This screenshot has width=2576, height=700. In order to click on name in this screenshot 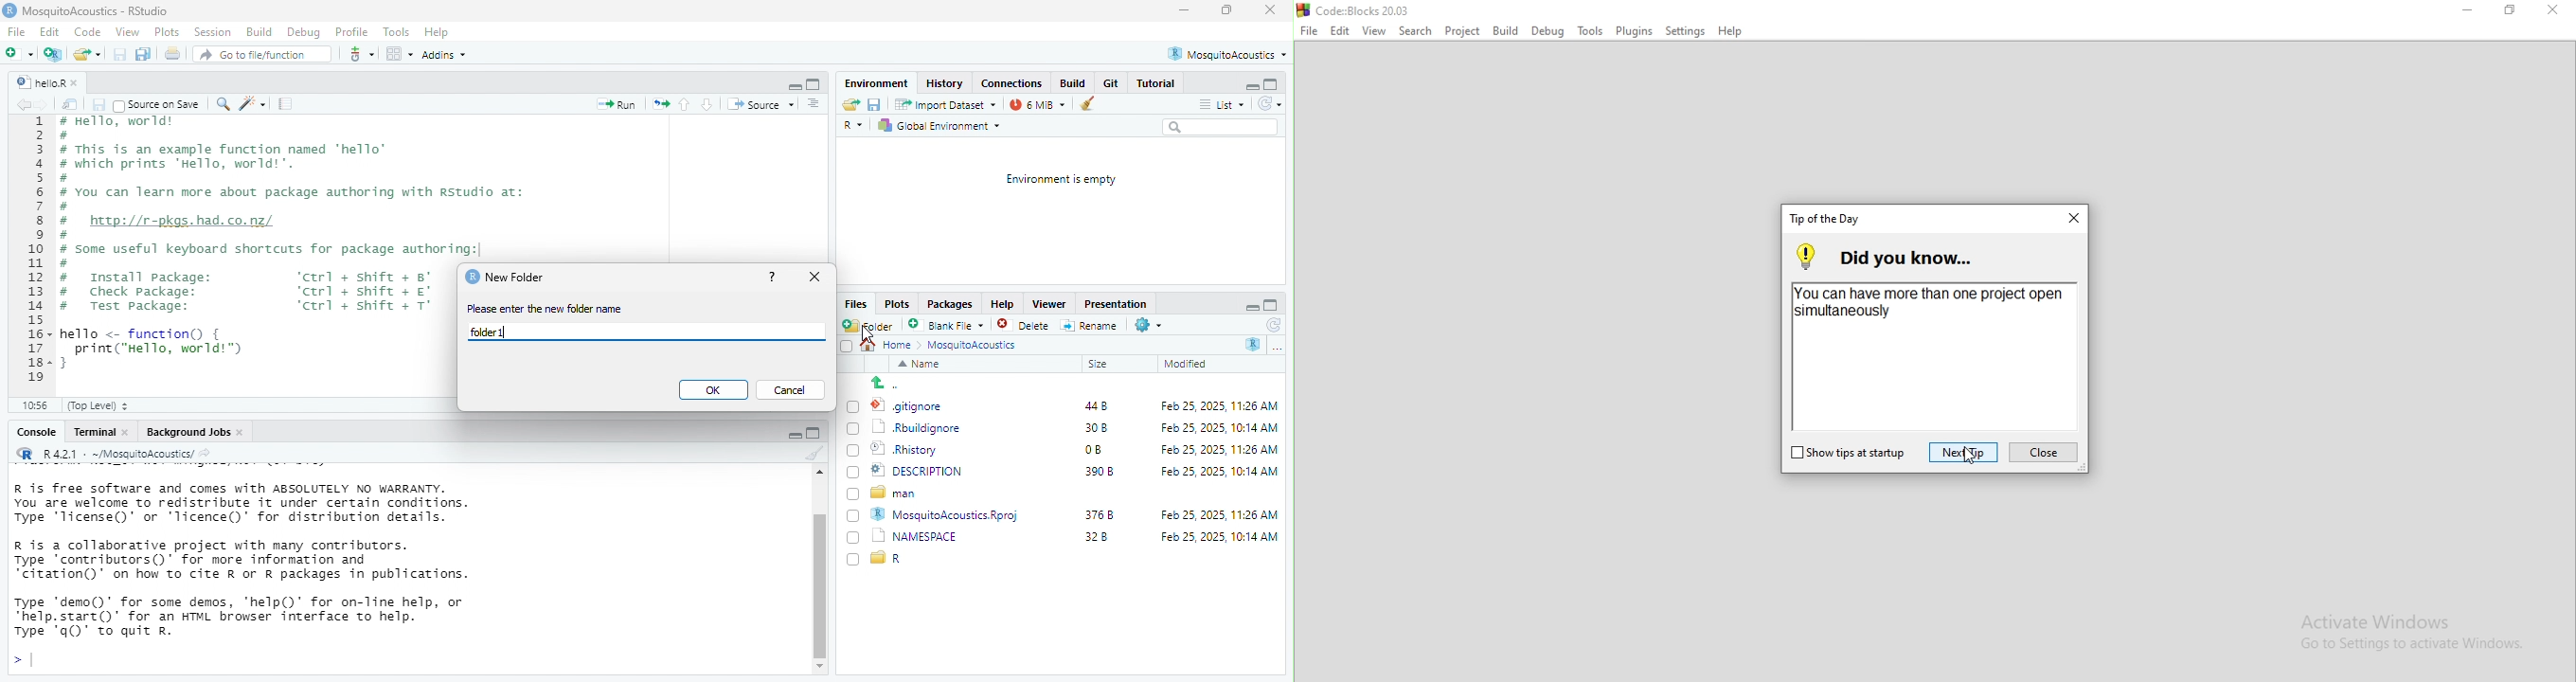, I will do `click(921, 365)`.